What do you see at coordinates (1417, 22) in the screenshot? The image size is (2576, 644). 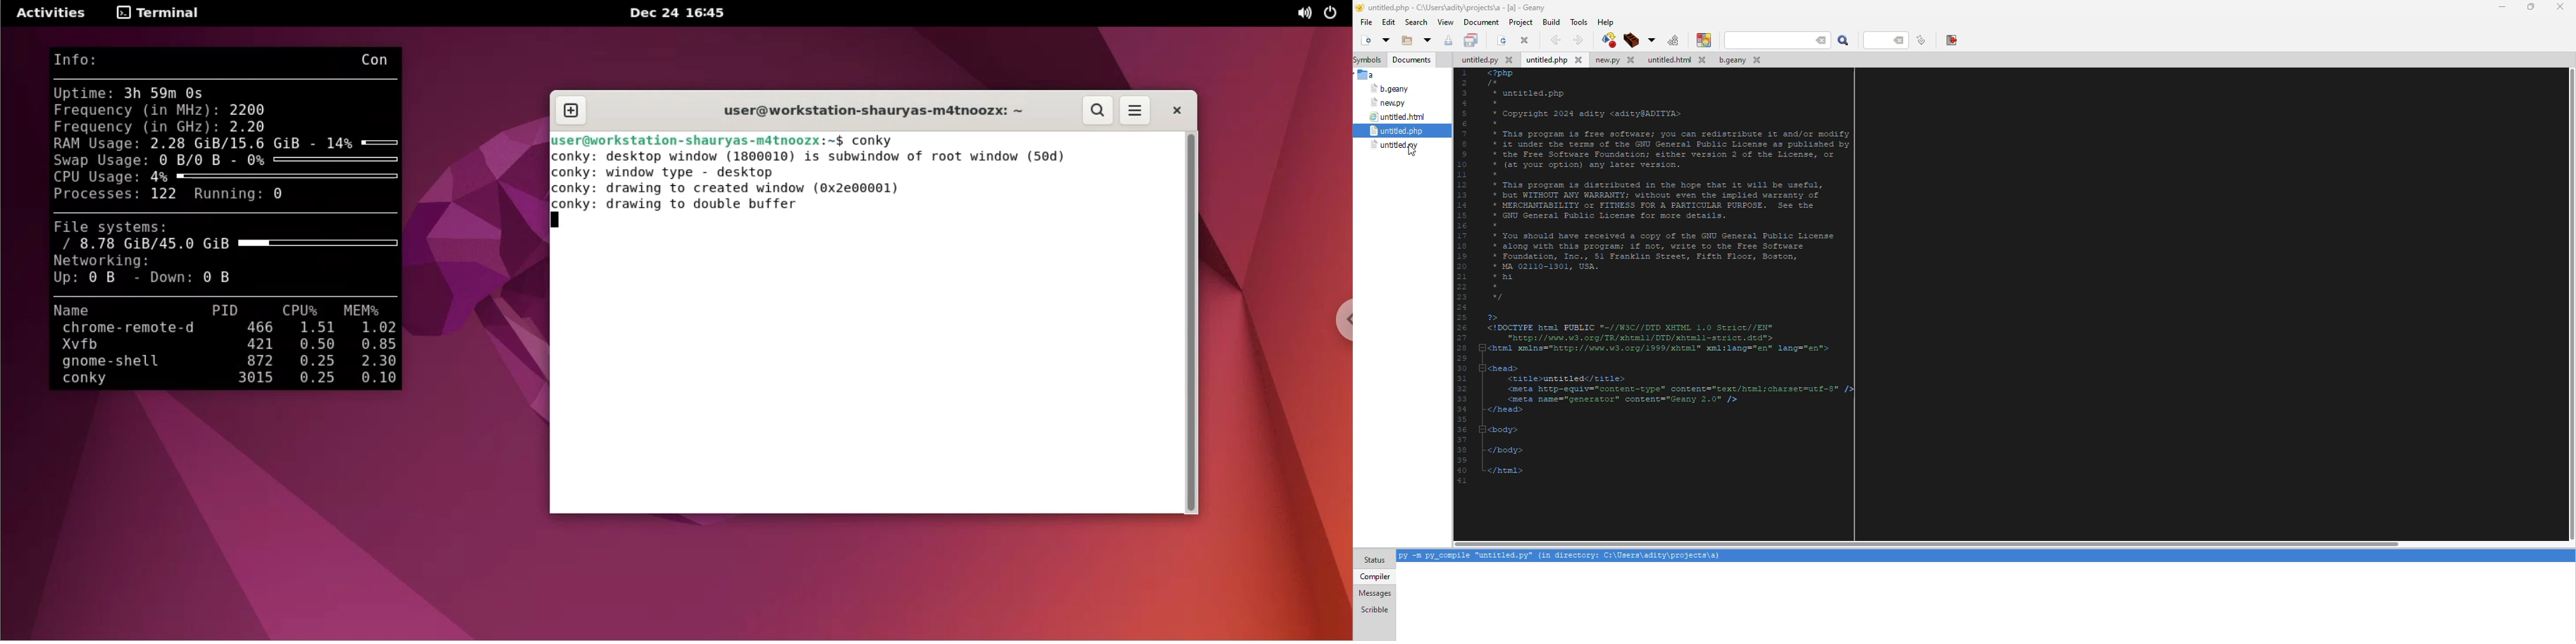 I see `search` at bounding box center [1417, 22].